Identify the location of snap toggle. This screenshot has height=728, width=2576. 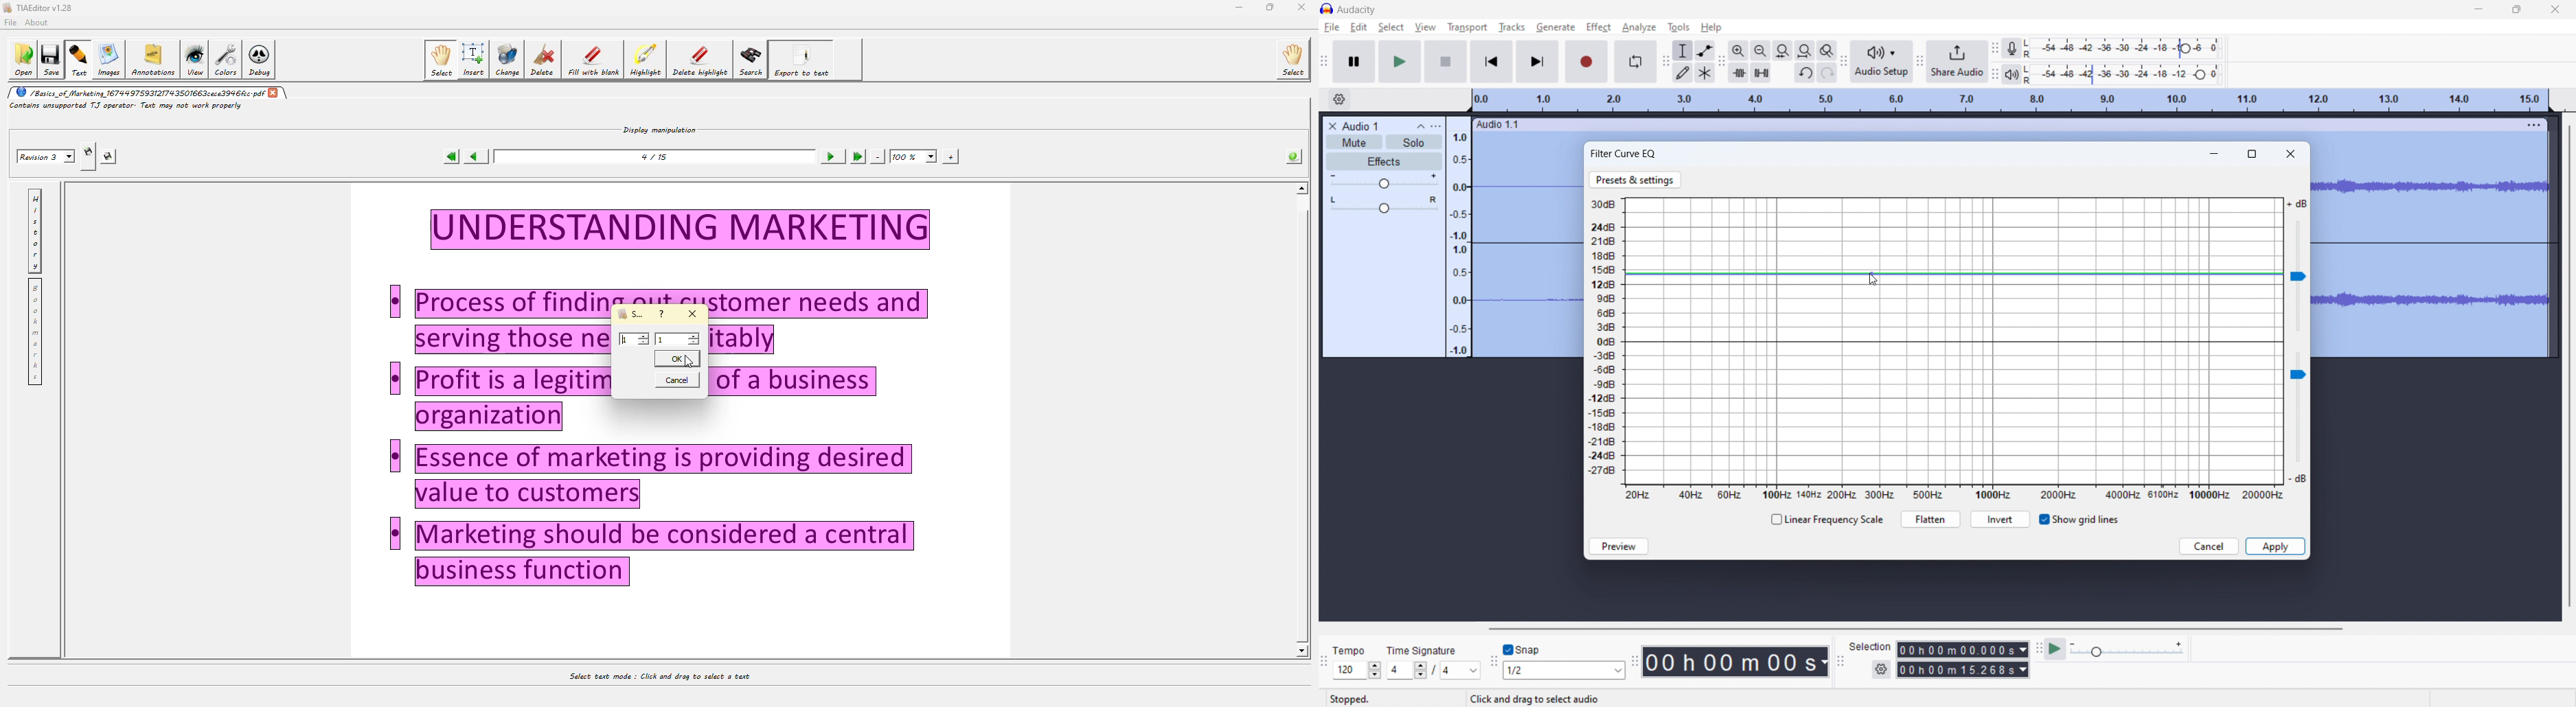
(1522, 649).